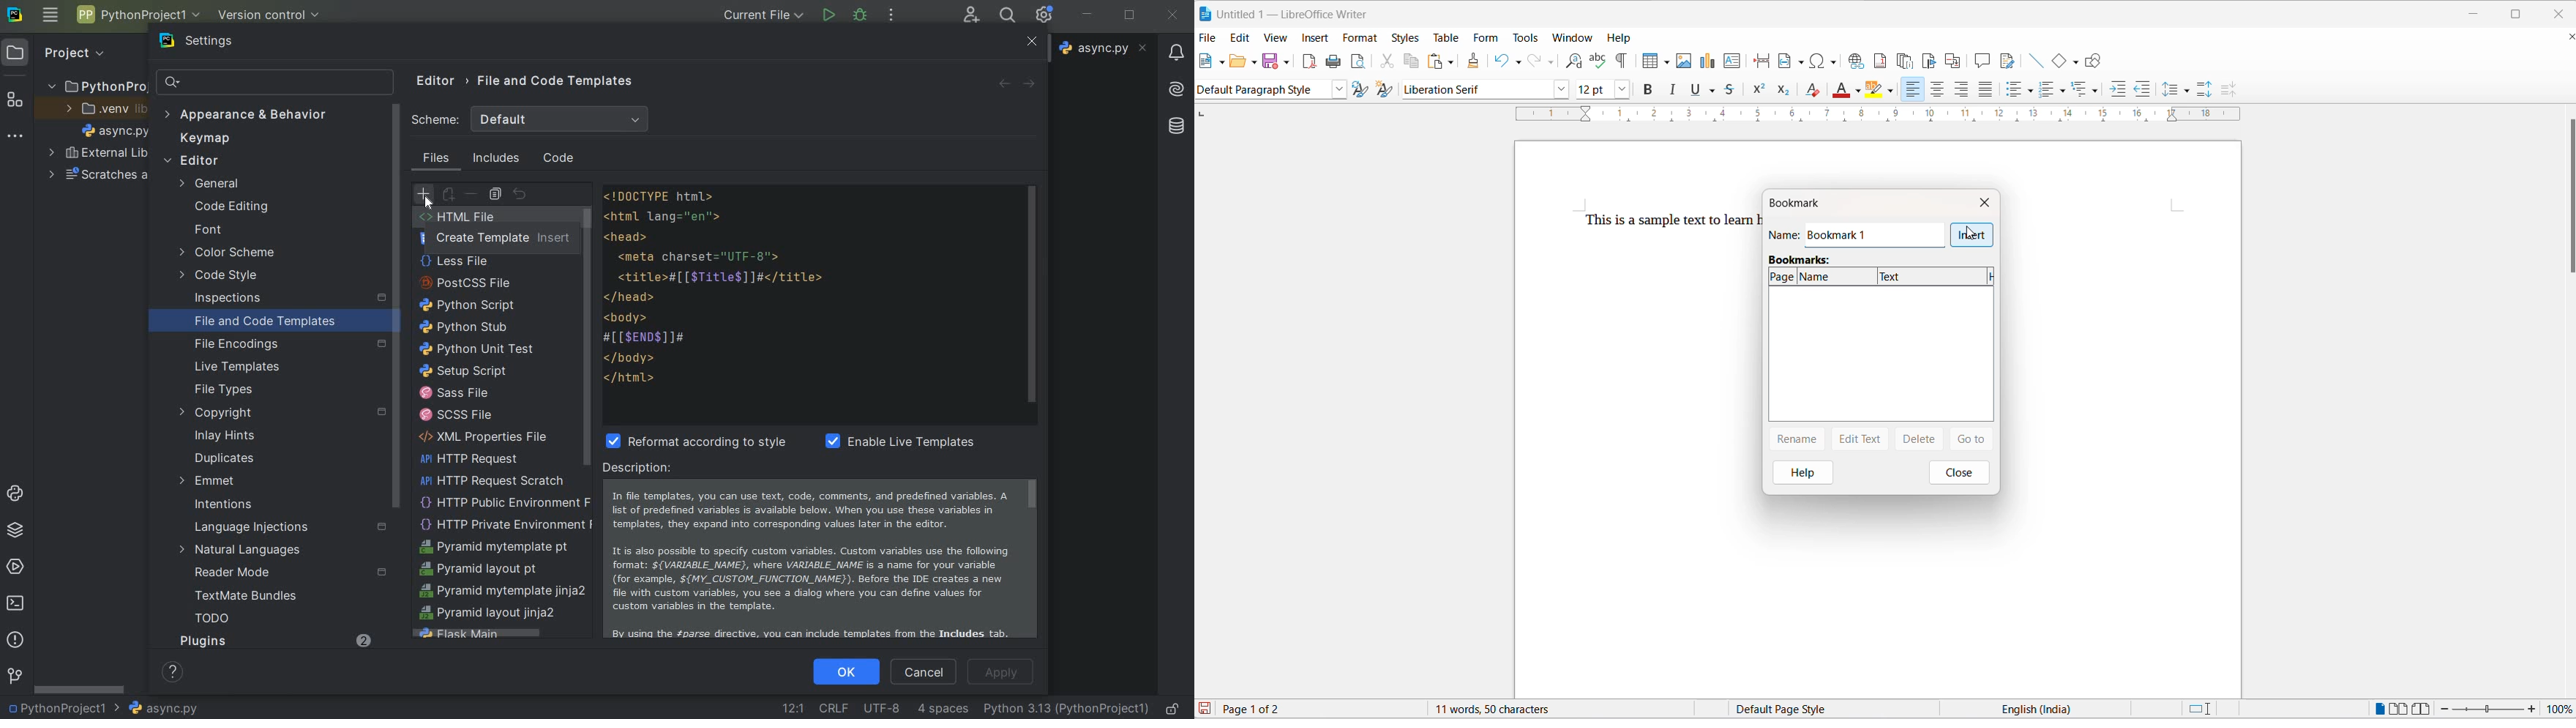  What do you see at coordinates (244, 390) in the screenshot?
I see `file types` at bounding box center [244, 390].